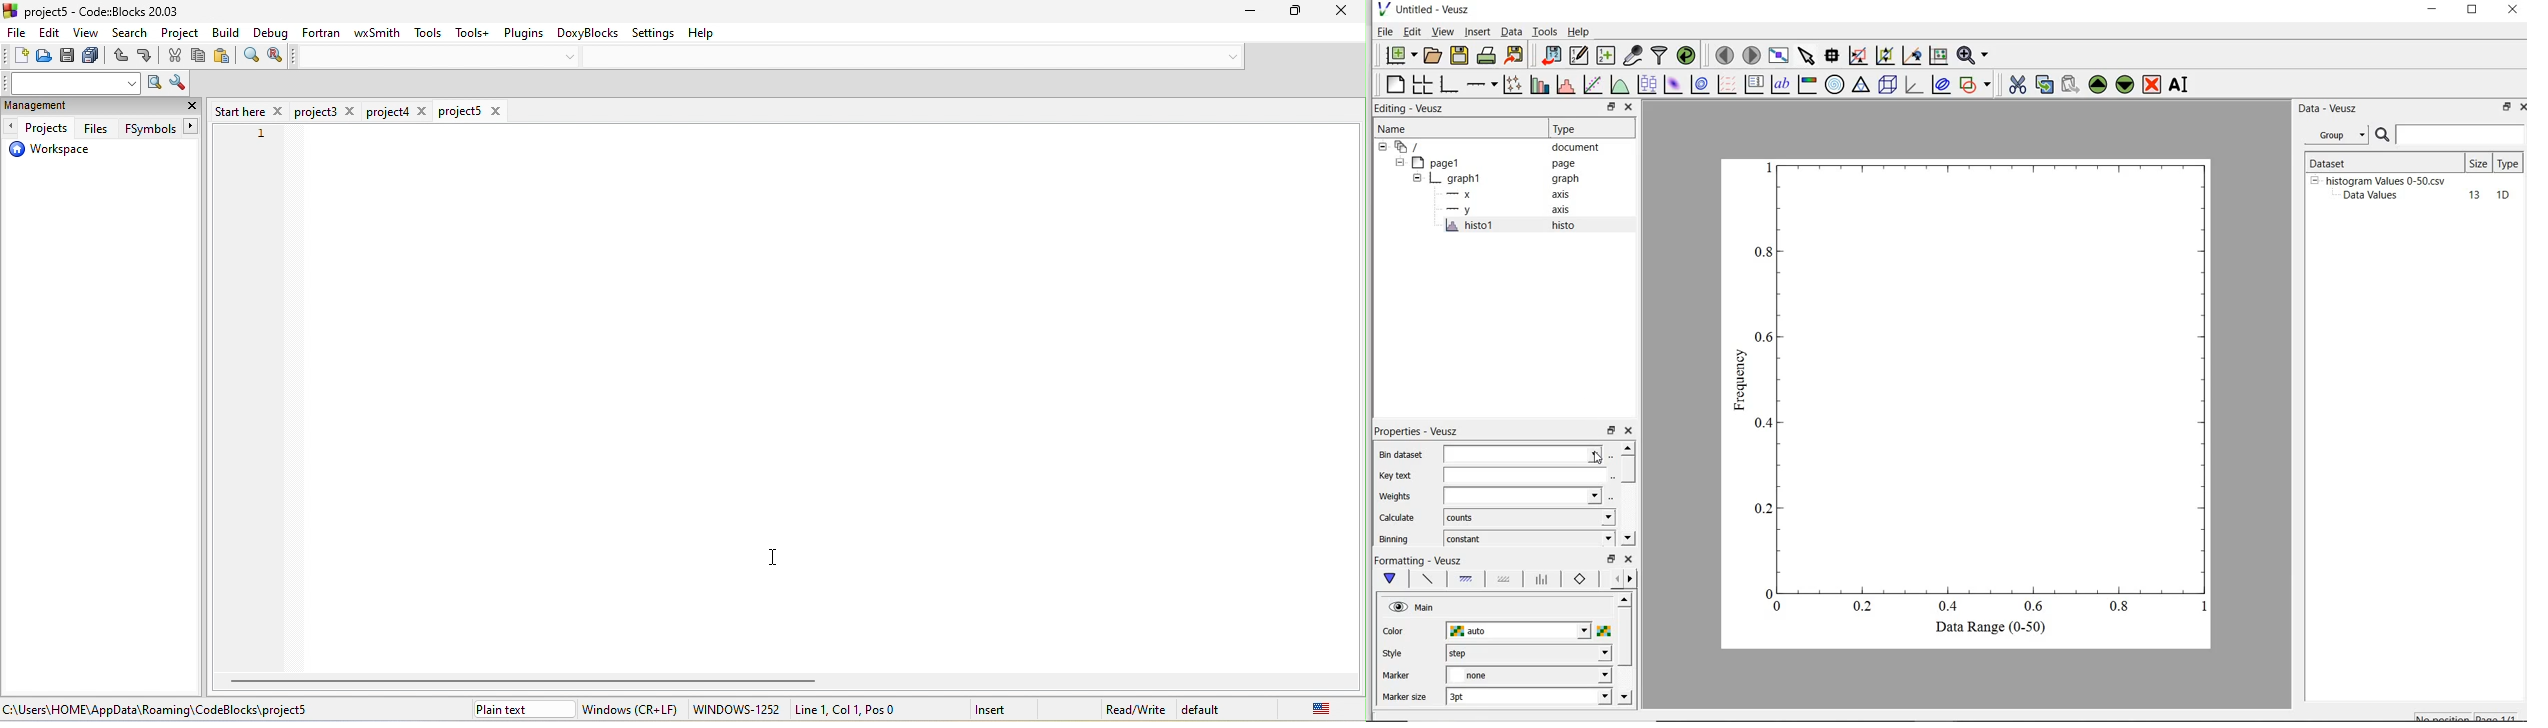 Image resolution: width=2548 pixels, height=728 pixels. What do you see at coordinates (521, 709) in the screenshot?
I see `plain text` at bounding box center [521, 709].